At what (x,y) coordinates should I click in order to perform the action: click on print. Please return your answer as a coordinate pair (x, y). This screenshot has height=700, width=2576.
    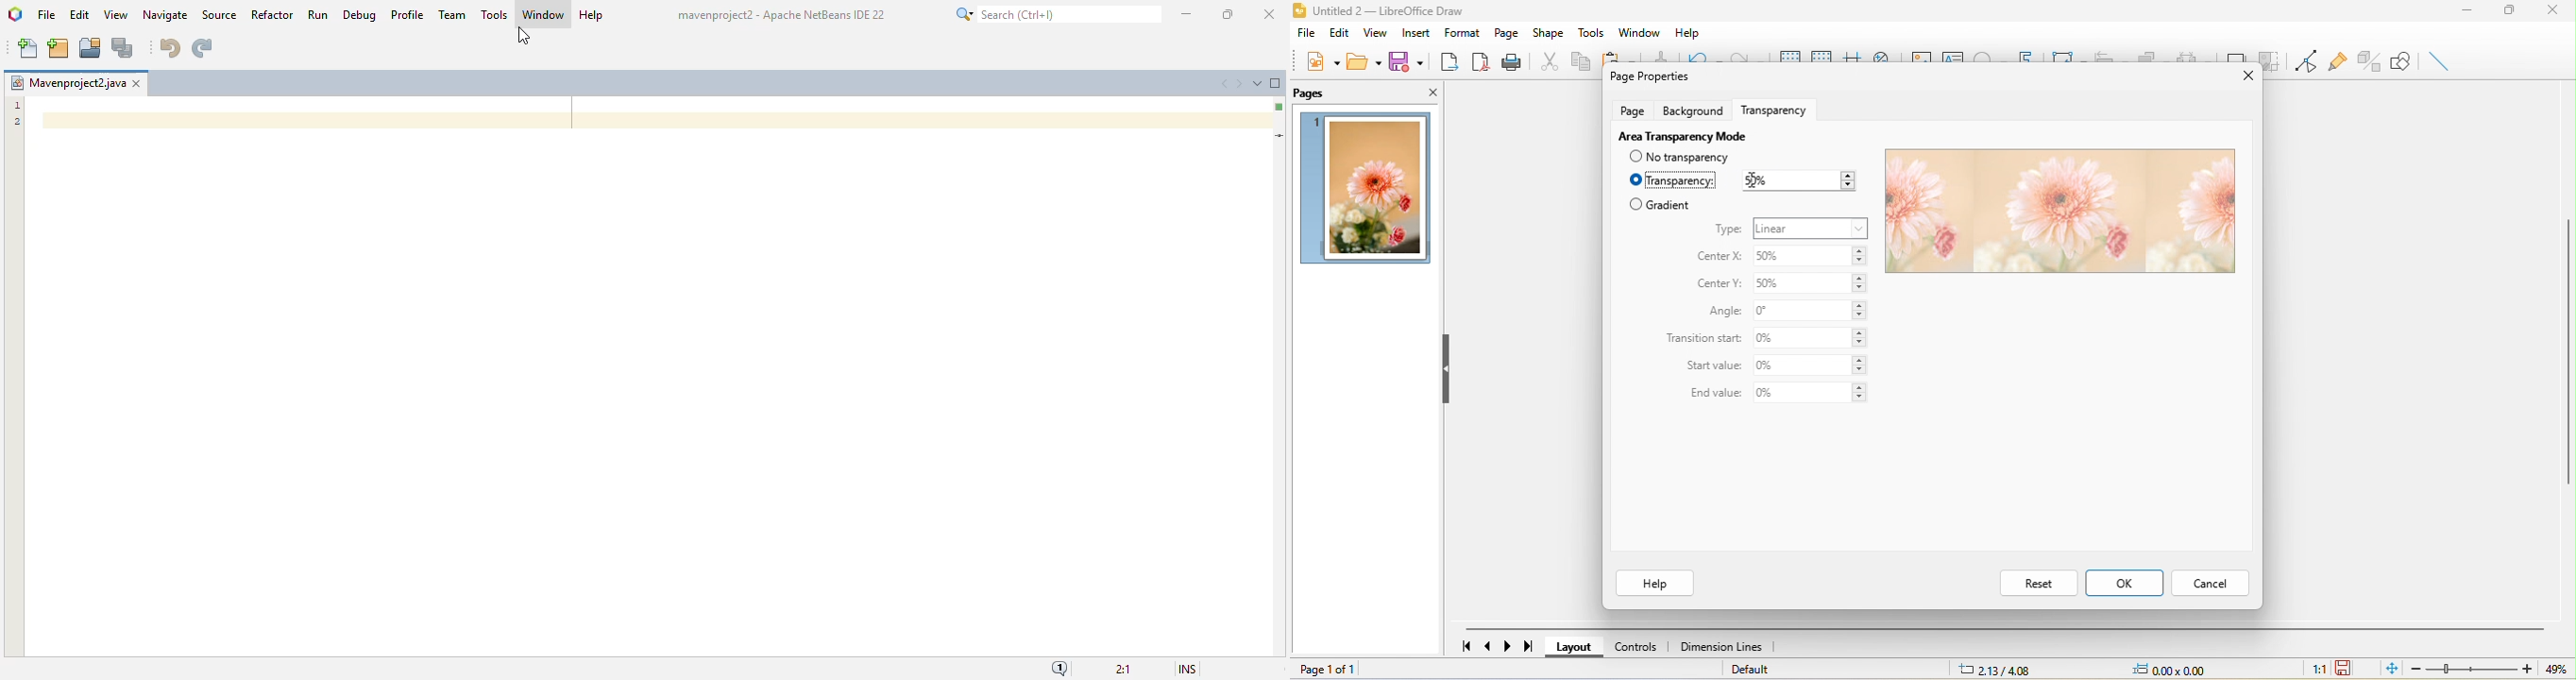
    Looking at the image, I should click on (1511, 61).